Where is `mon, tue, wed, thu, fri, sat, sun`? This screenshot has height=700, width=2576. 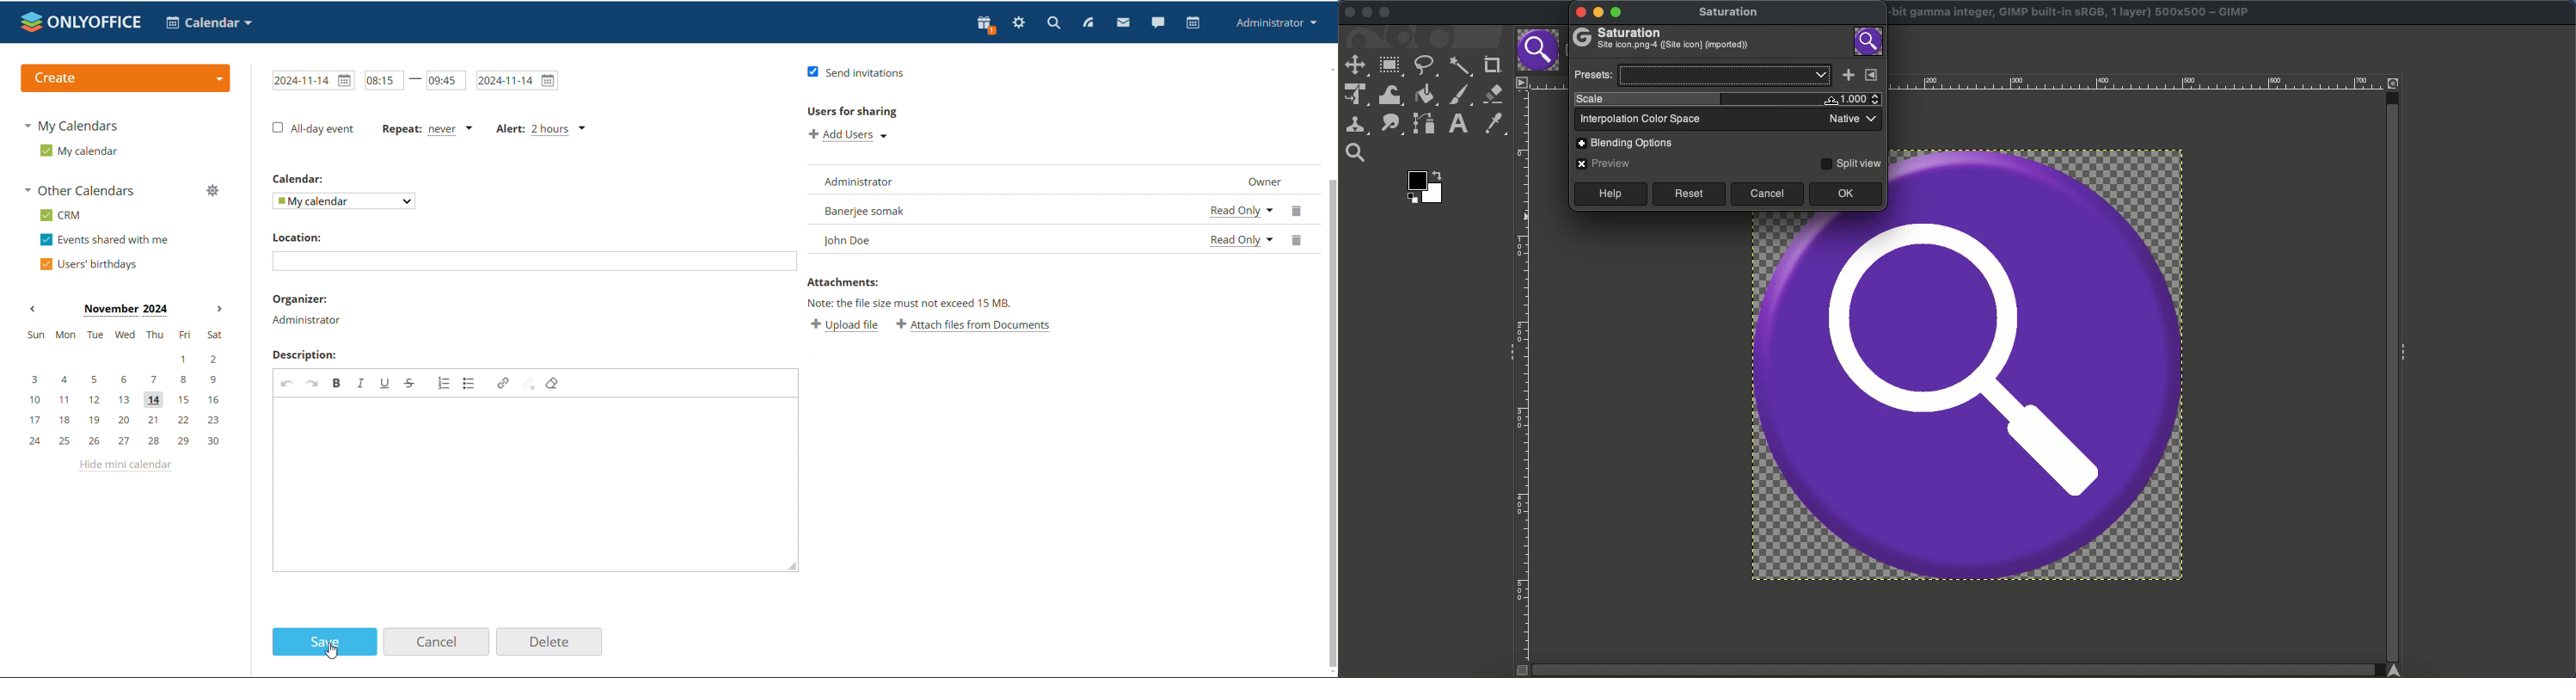 mon, tue, wed, thu, fri, sat, sun is located at coordinates (125, 333).